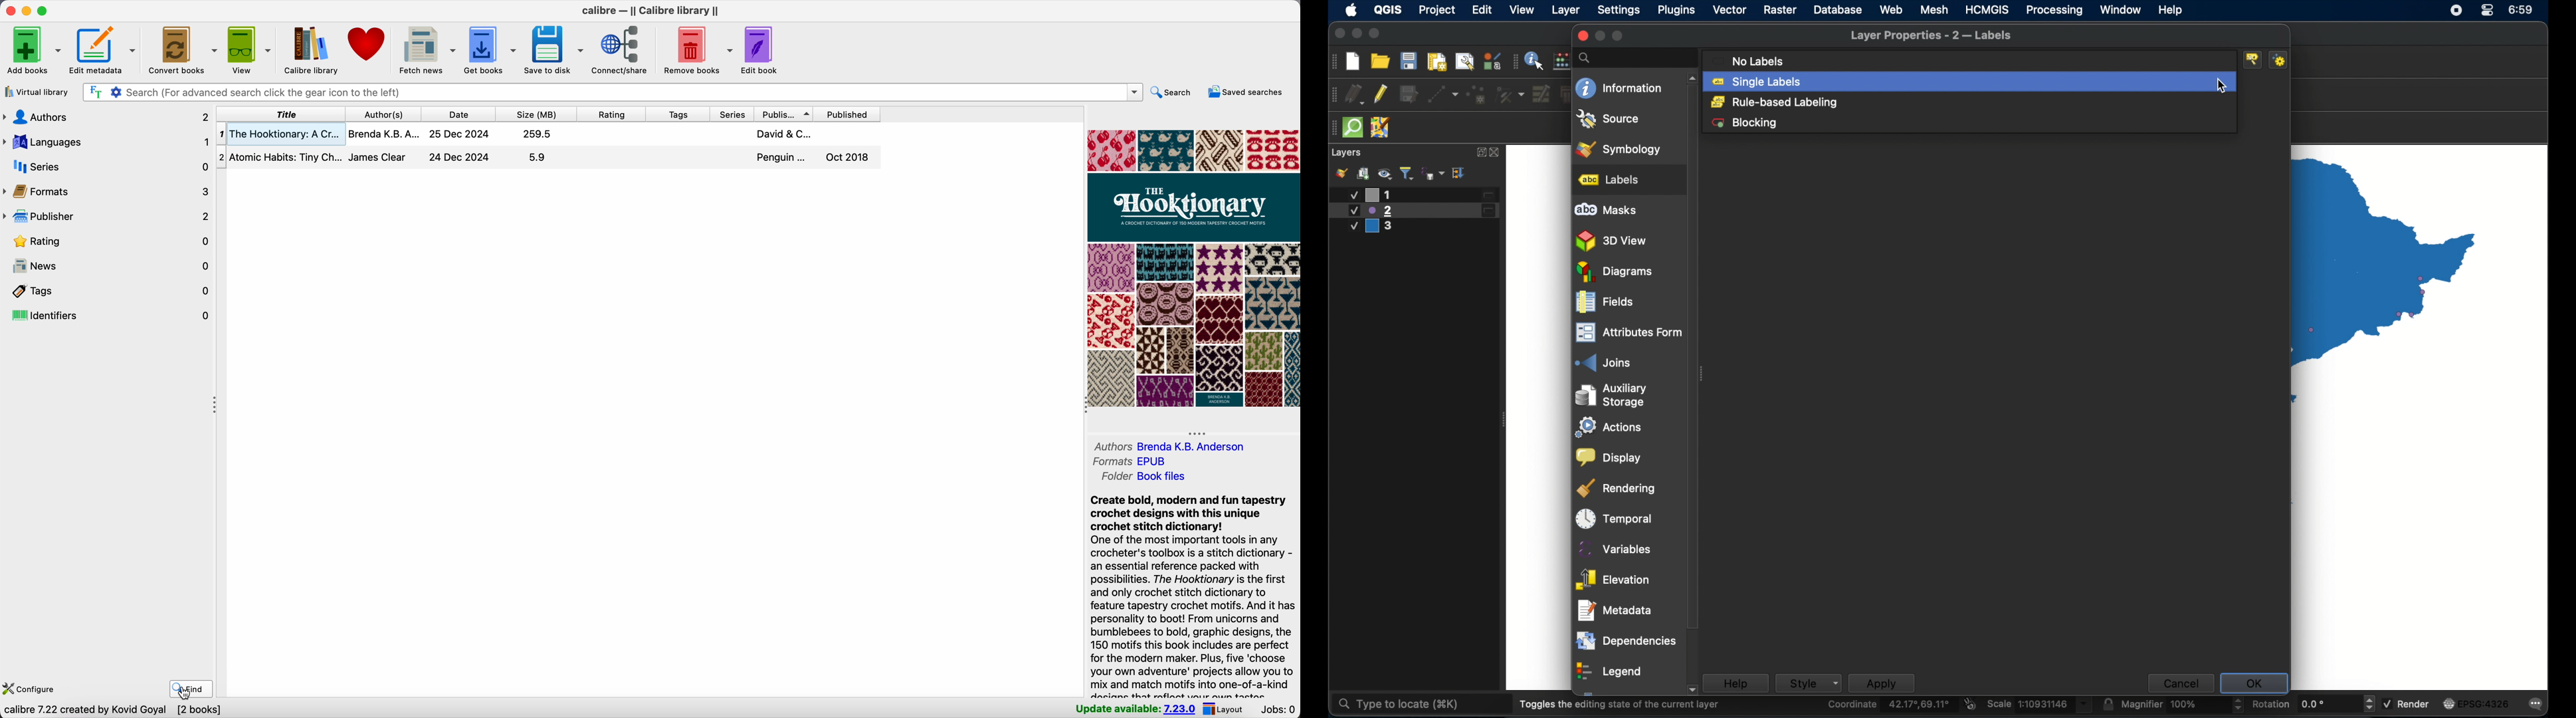 The height and width of the screenshot is (728, 2576). Describe the element at coordinates (1420, 195) in the screenshot. I see `layer 1` at that location.